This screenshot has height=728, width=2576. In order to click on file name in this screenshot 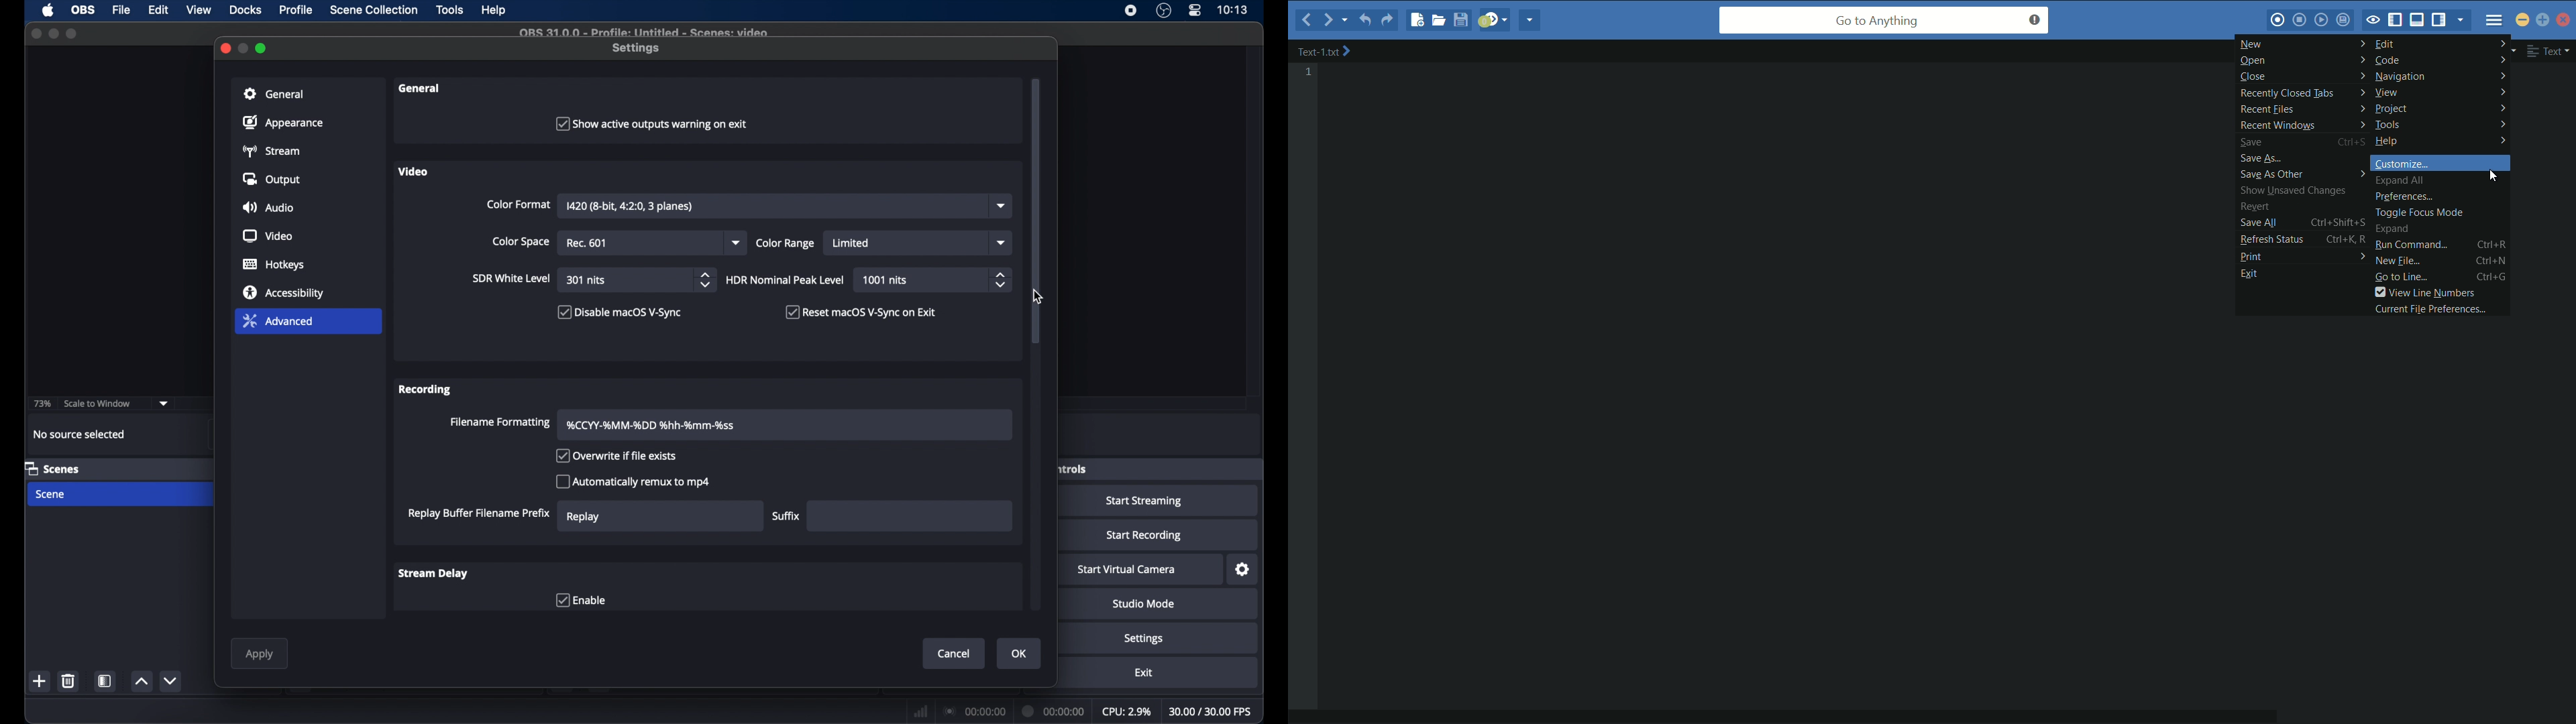, I will do `click(1323, 51)`.